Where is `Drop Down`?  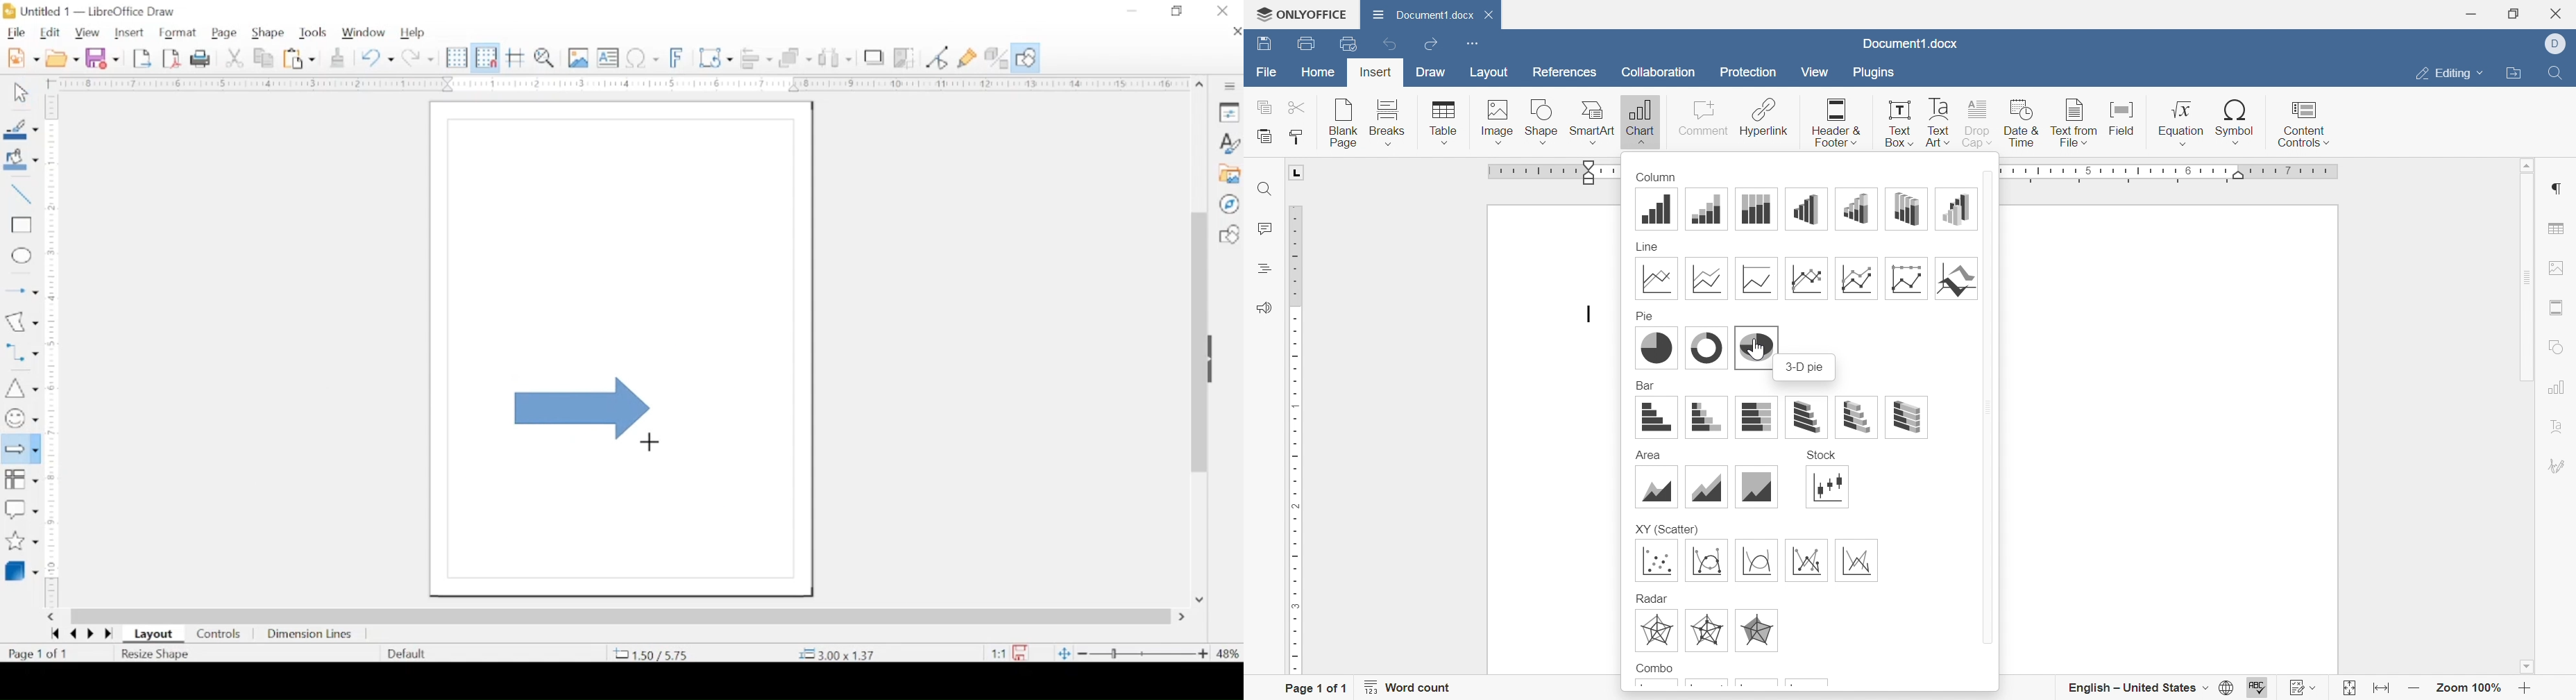
Drop Down is located at coordinates (2483, 74).